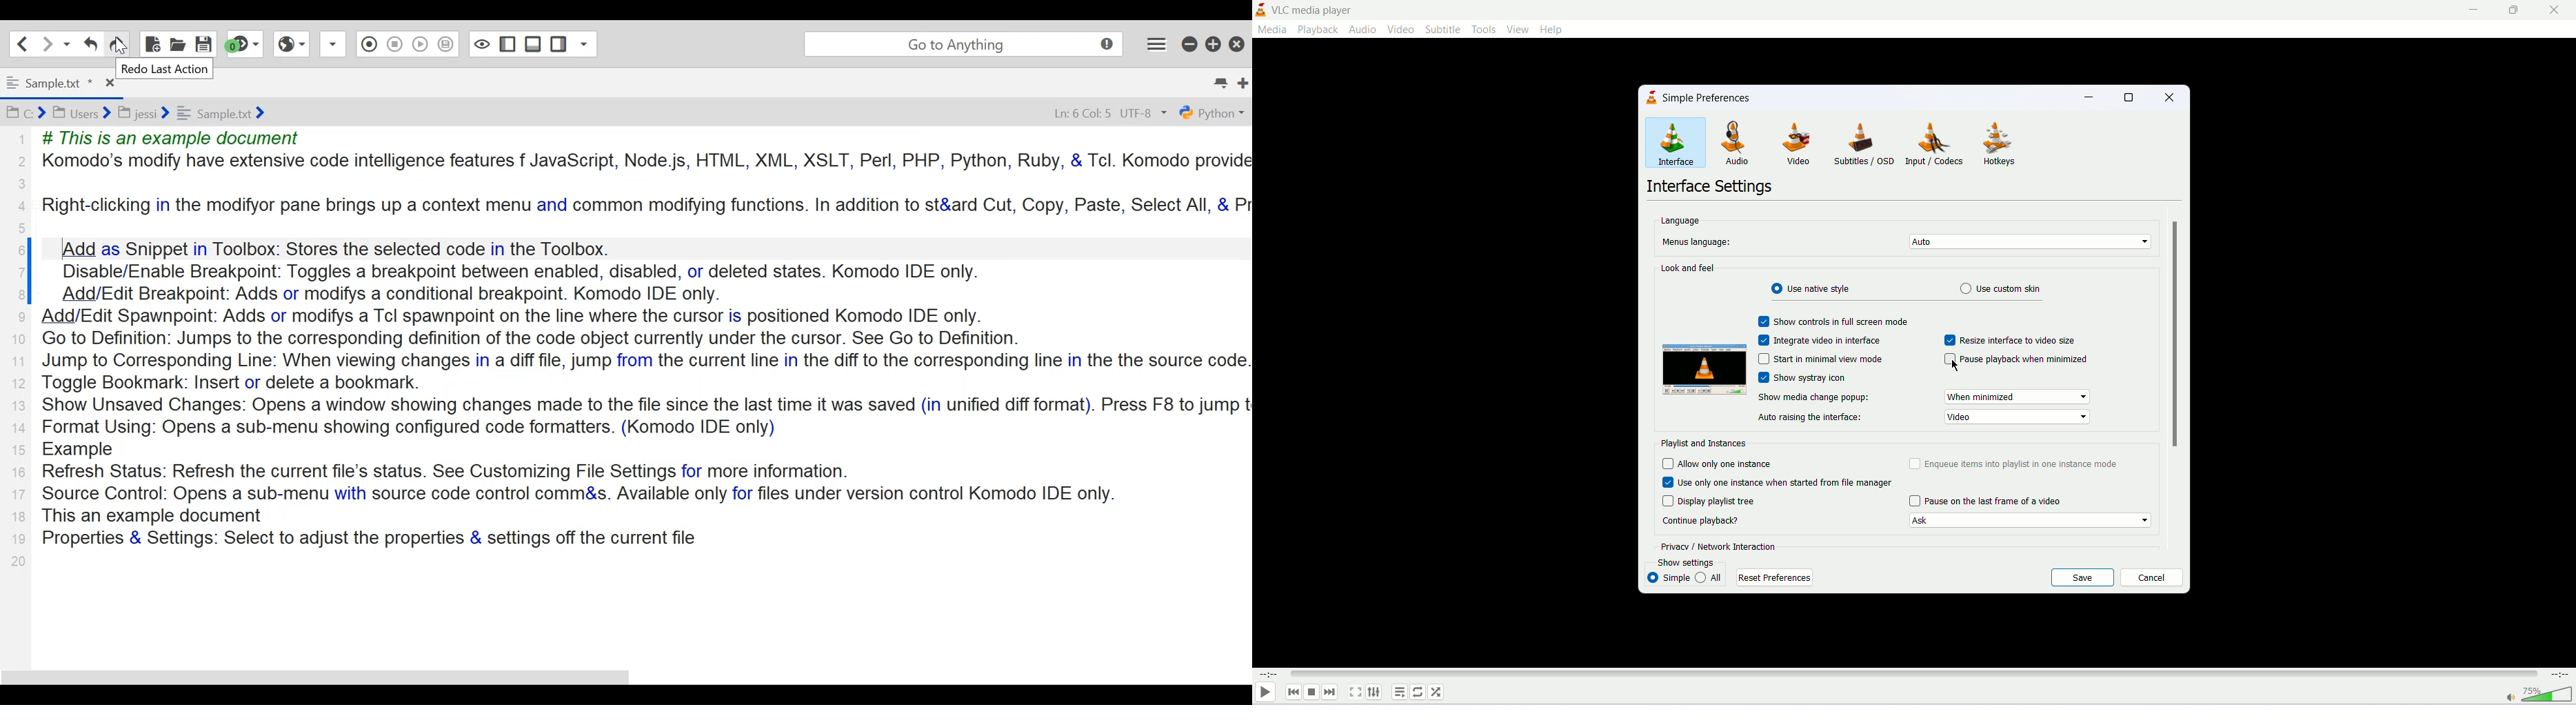 The image size is (2576, 728). What do you see at coordinates (1813, 397) in the screenshot?
I see `show media change popup` at bounding box center [1813, 397].